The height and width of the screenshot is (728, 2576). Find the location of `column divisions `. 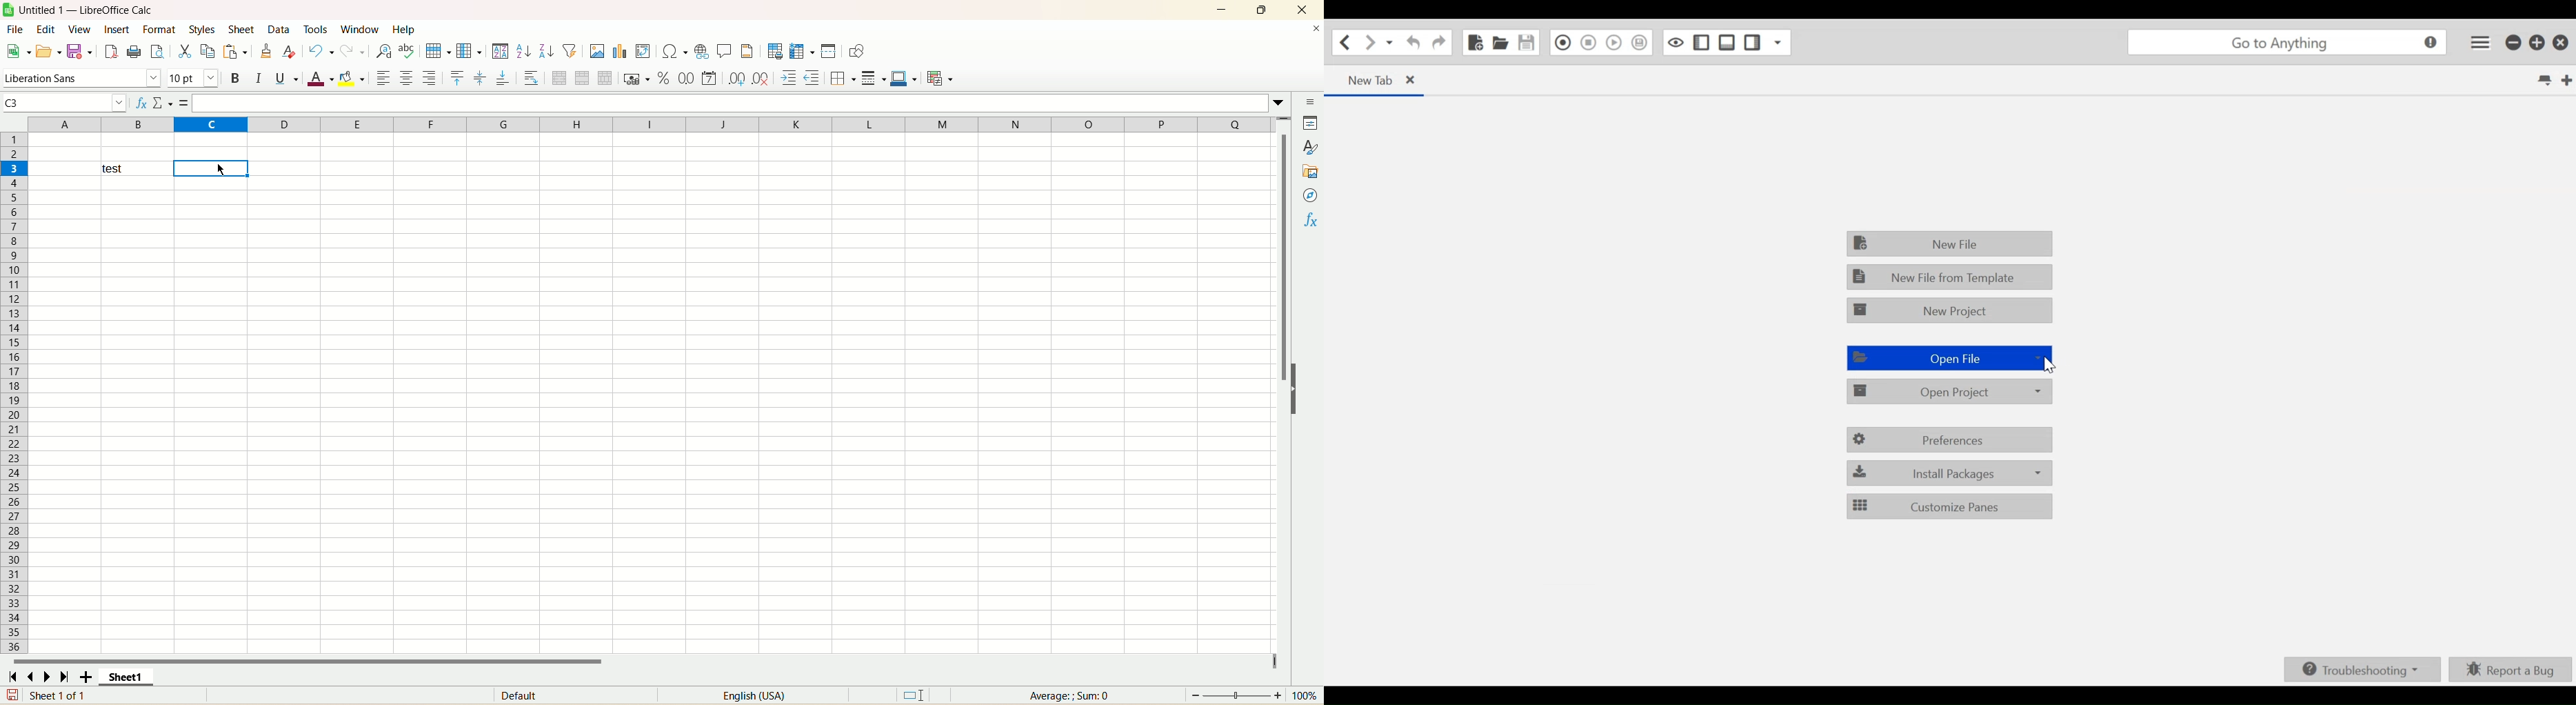

column divisions  is located at coordinates (763, 124).